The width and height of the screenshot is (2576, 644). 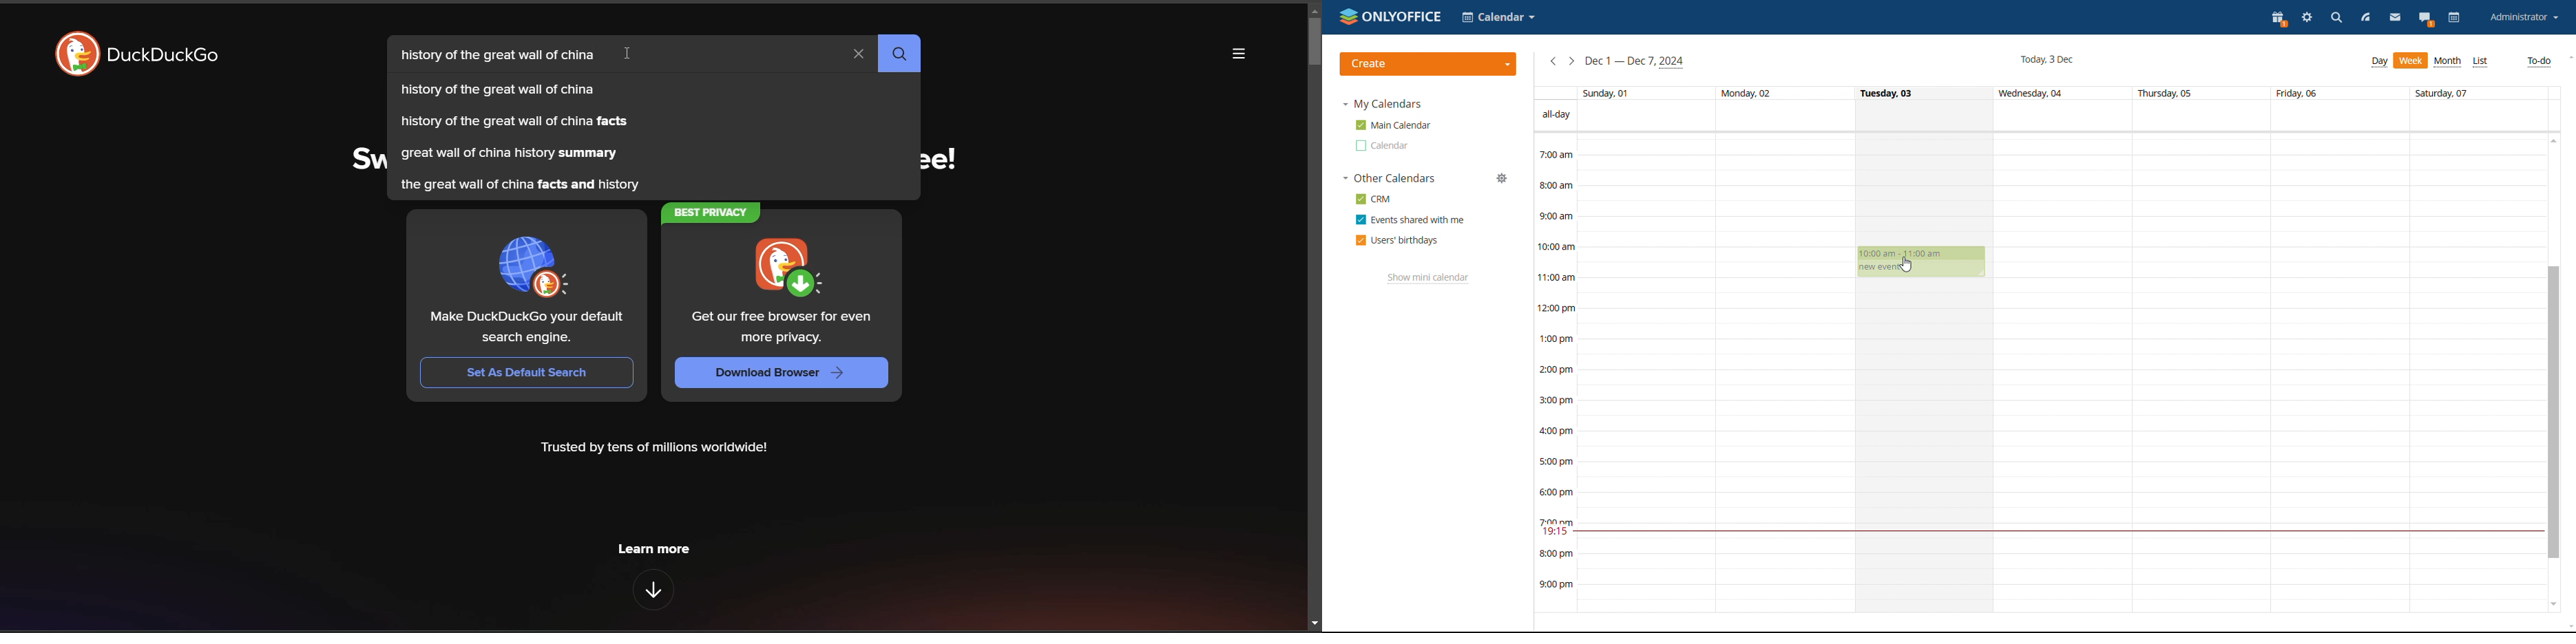 I want to click on scrollbar, so click(x=2555, y=413).